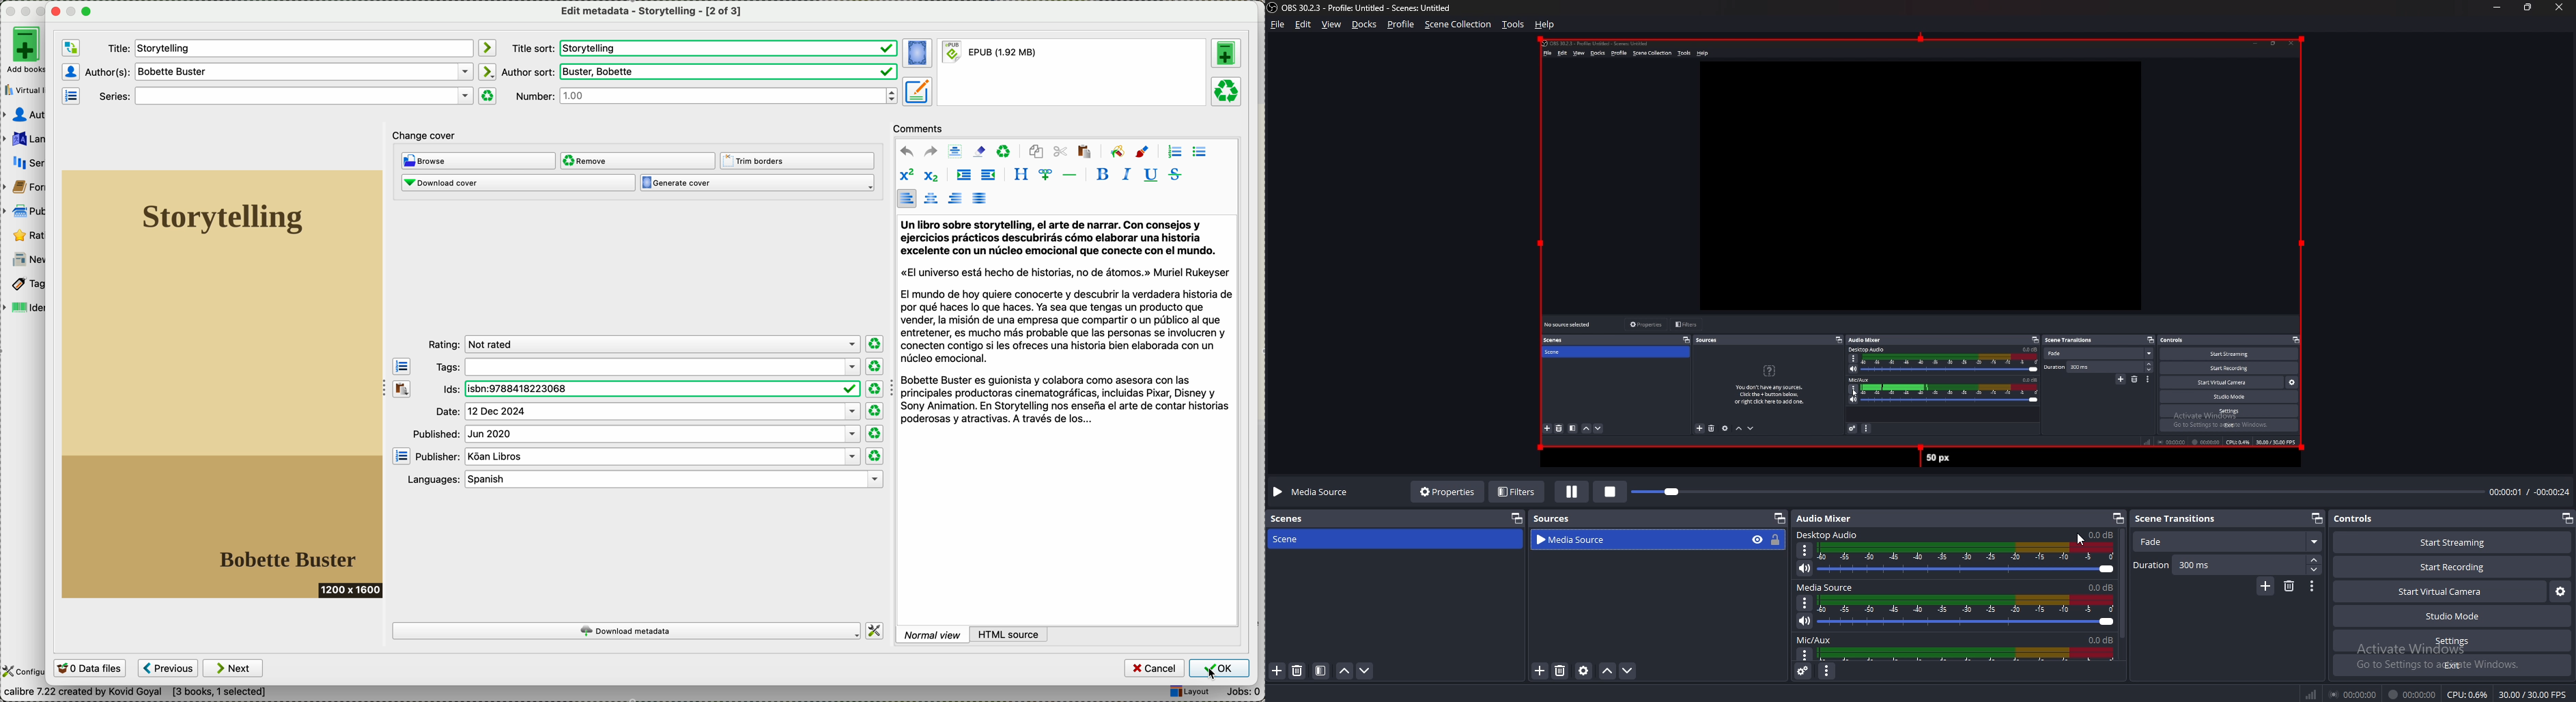 The image size is (2576, 728). What do you see at coordinates (1069, 174) in the screenshot?
I see `separate` at bounding box center [1069, 174].